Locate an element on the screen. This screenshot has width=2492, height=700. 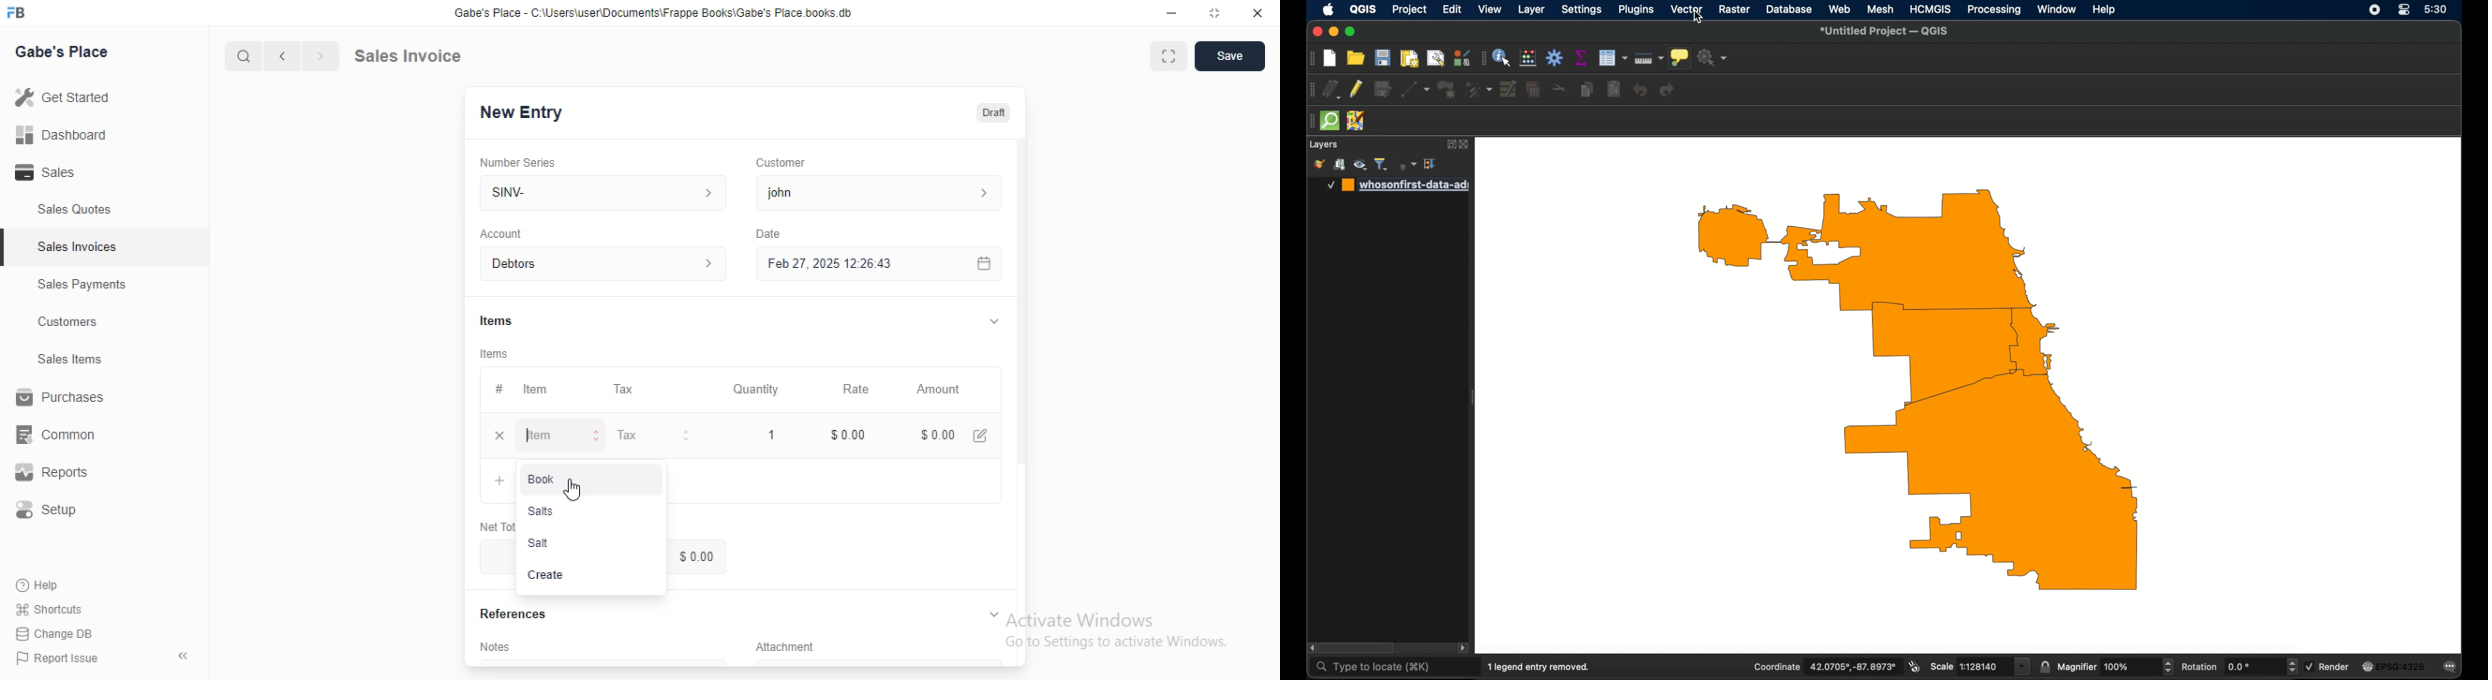
Sales Quotes is located at coordinates (74, 212).